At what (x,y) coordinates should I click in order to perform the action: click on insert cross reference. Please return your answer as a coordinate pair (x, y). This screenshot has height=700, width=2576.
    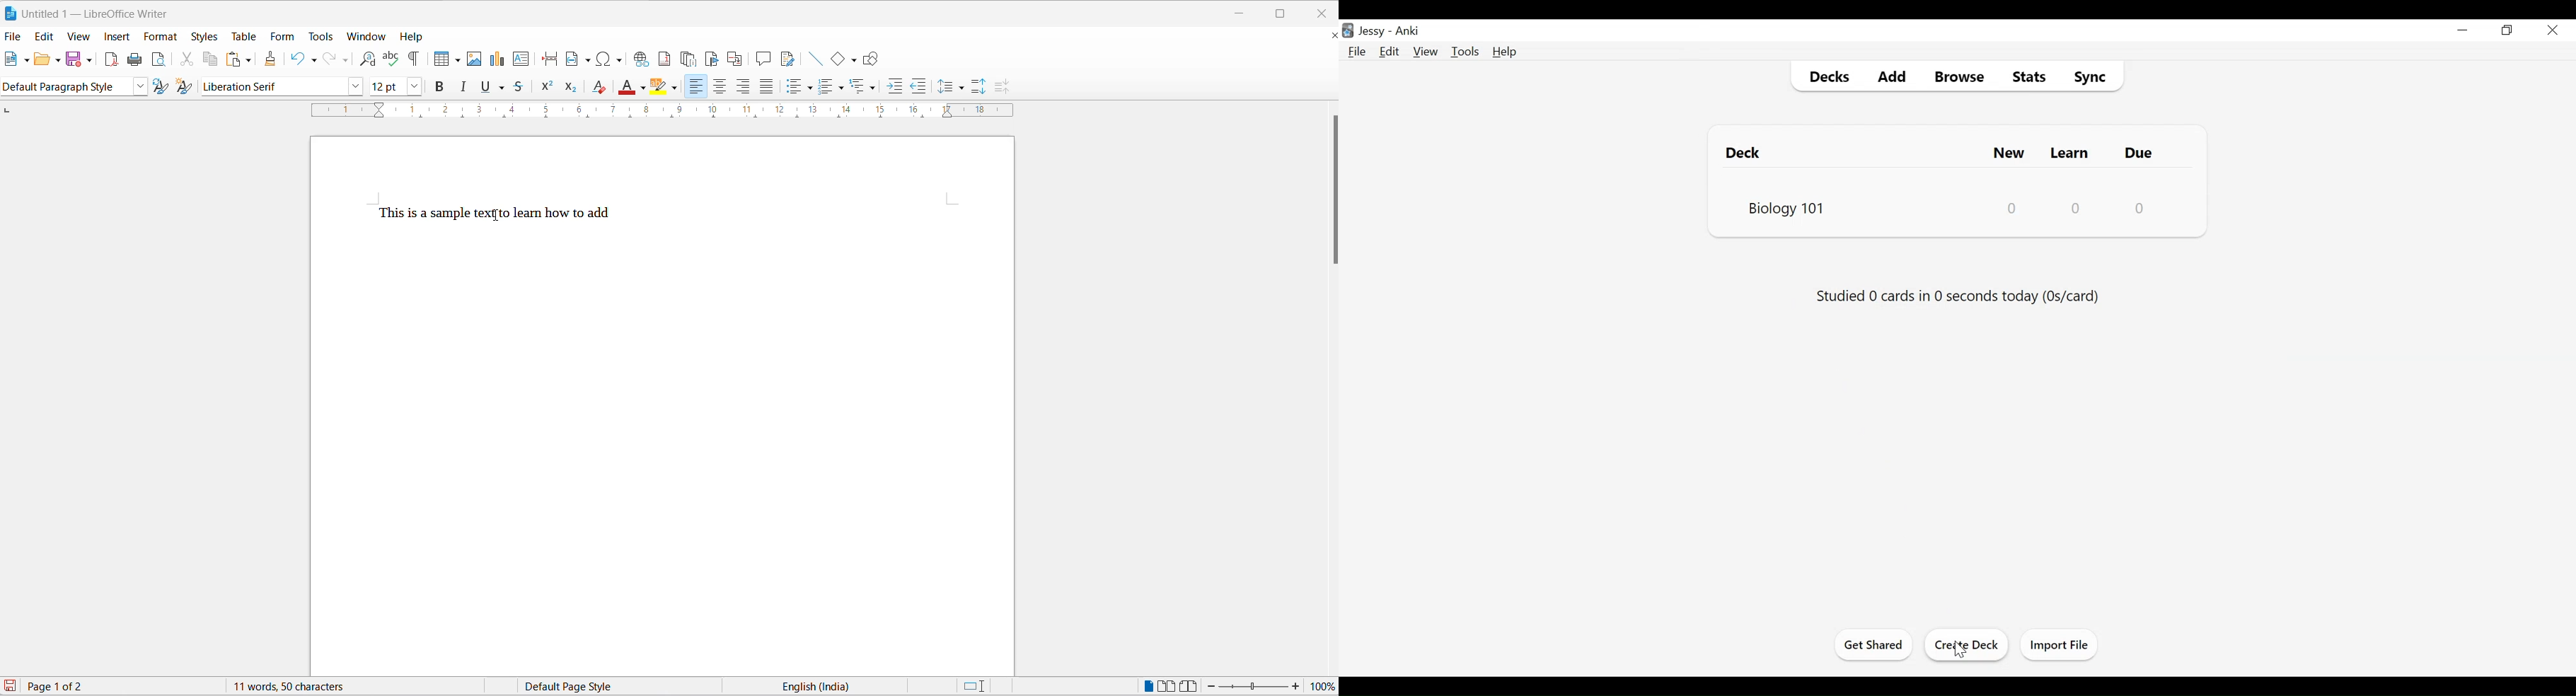
    Looking at the image, I should click on (736, 58).